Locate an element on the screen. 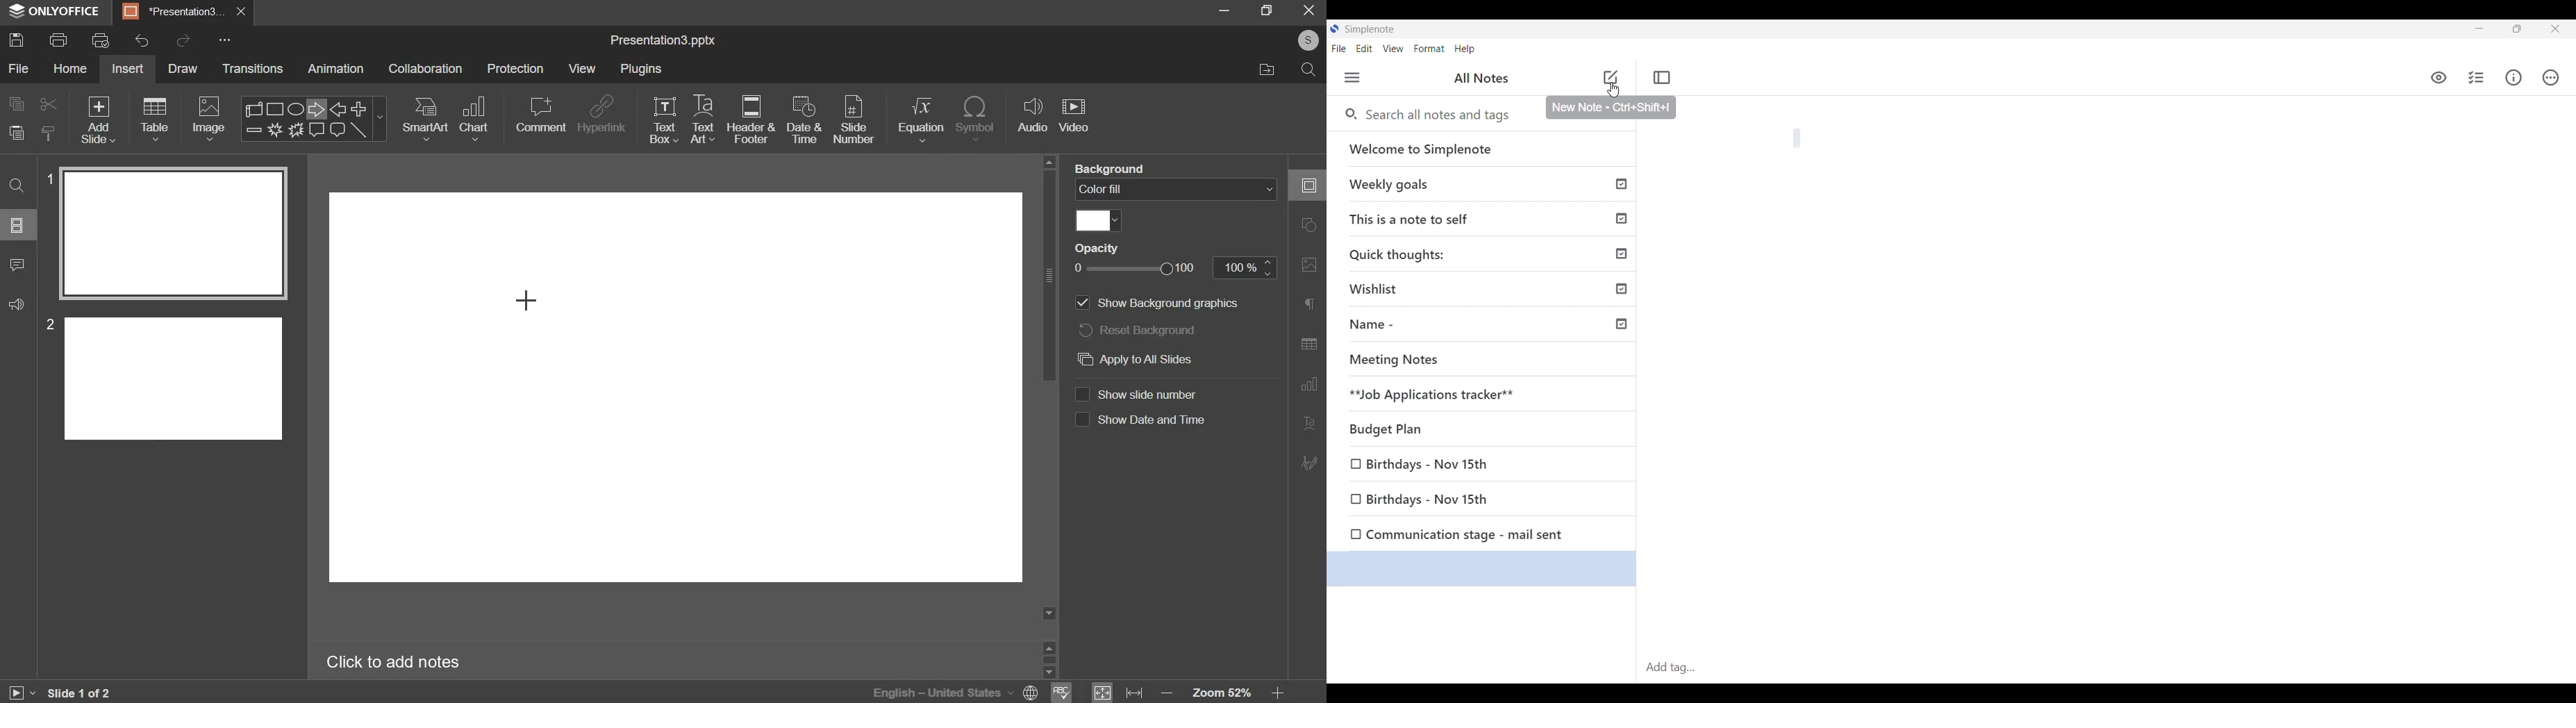 This screenshot has height=728, width=2576. close is located at coordinates (242, 12).